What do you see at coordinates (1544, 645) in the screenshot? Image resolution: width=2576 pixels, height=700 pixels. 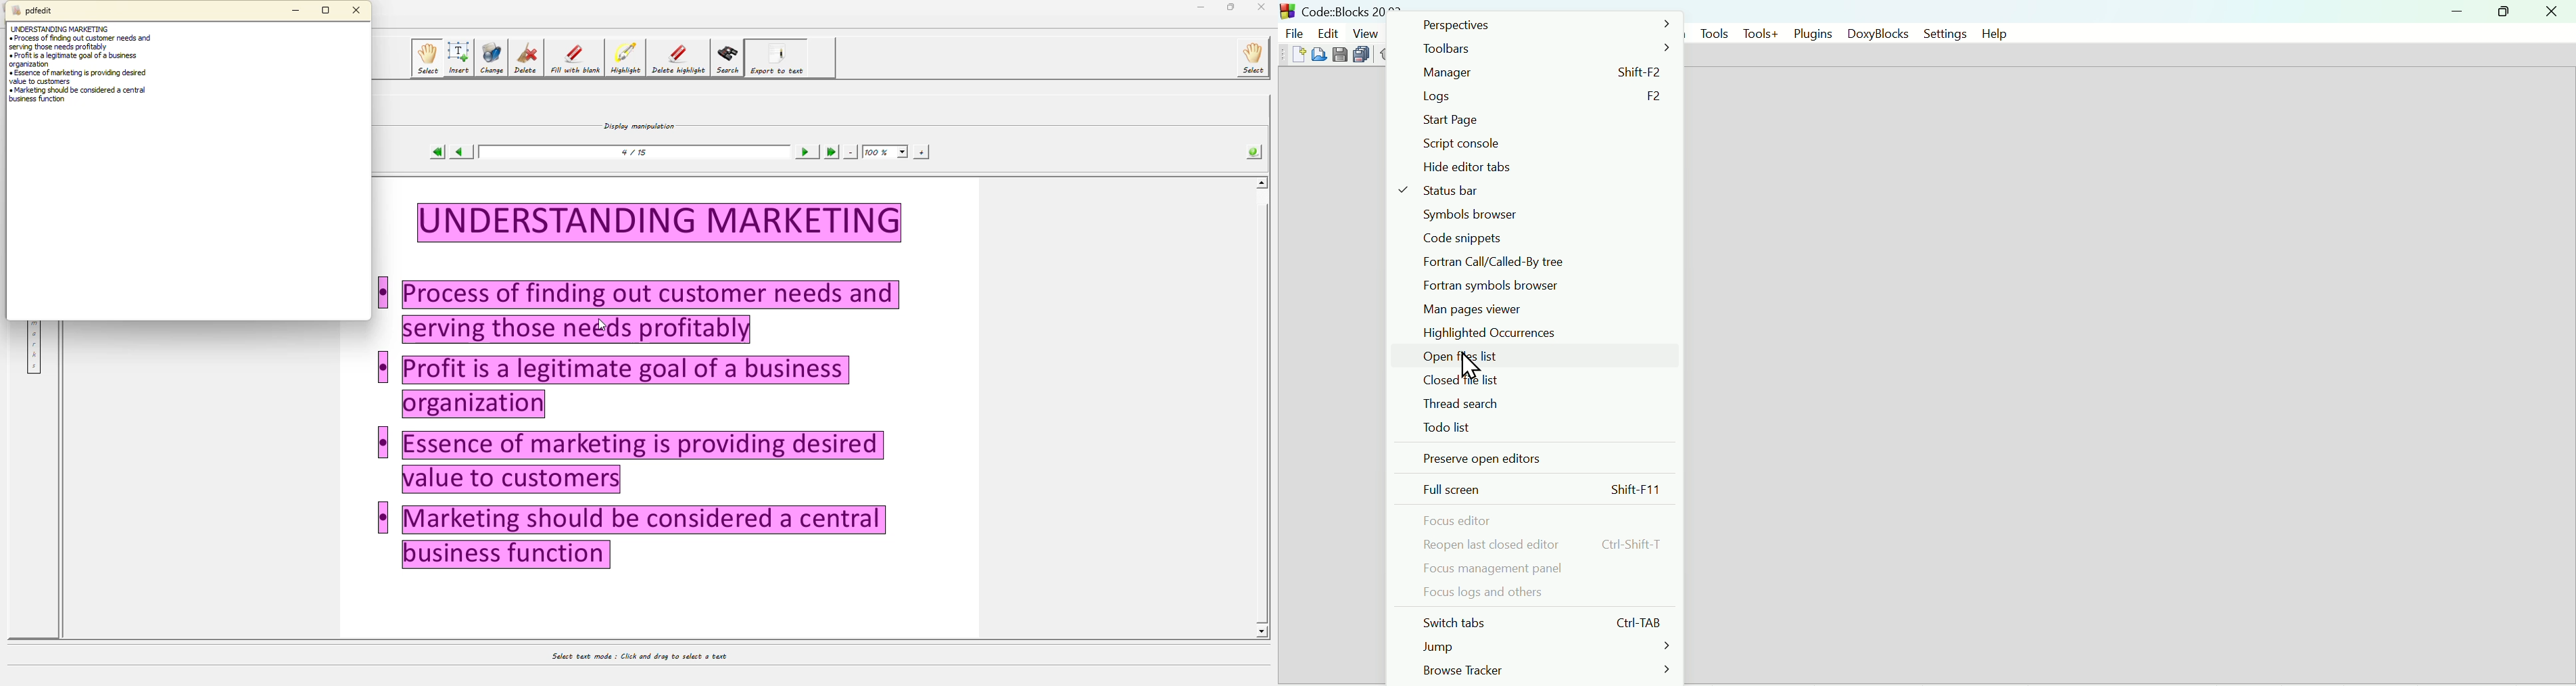 I see `Jump` at bounding box center [1544, 645].